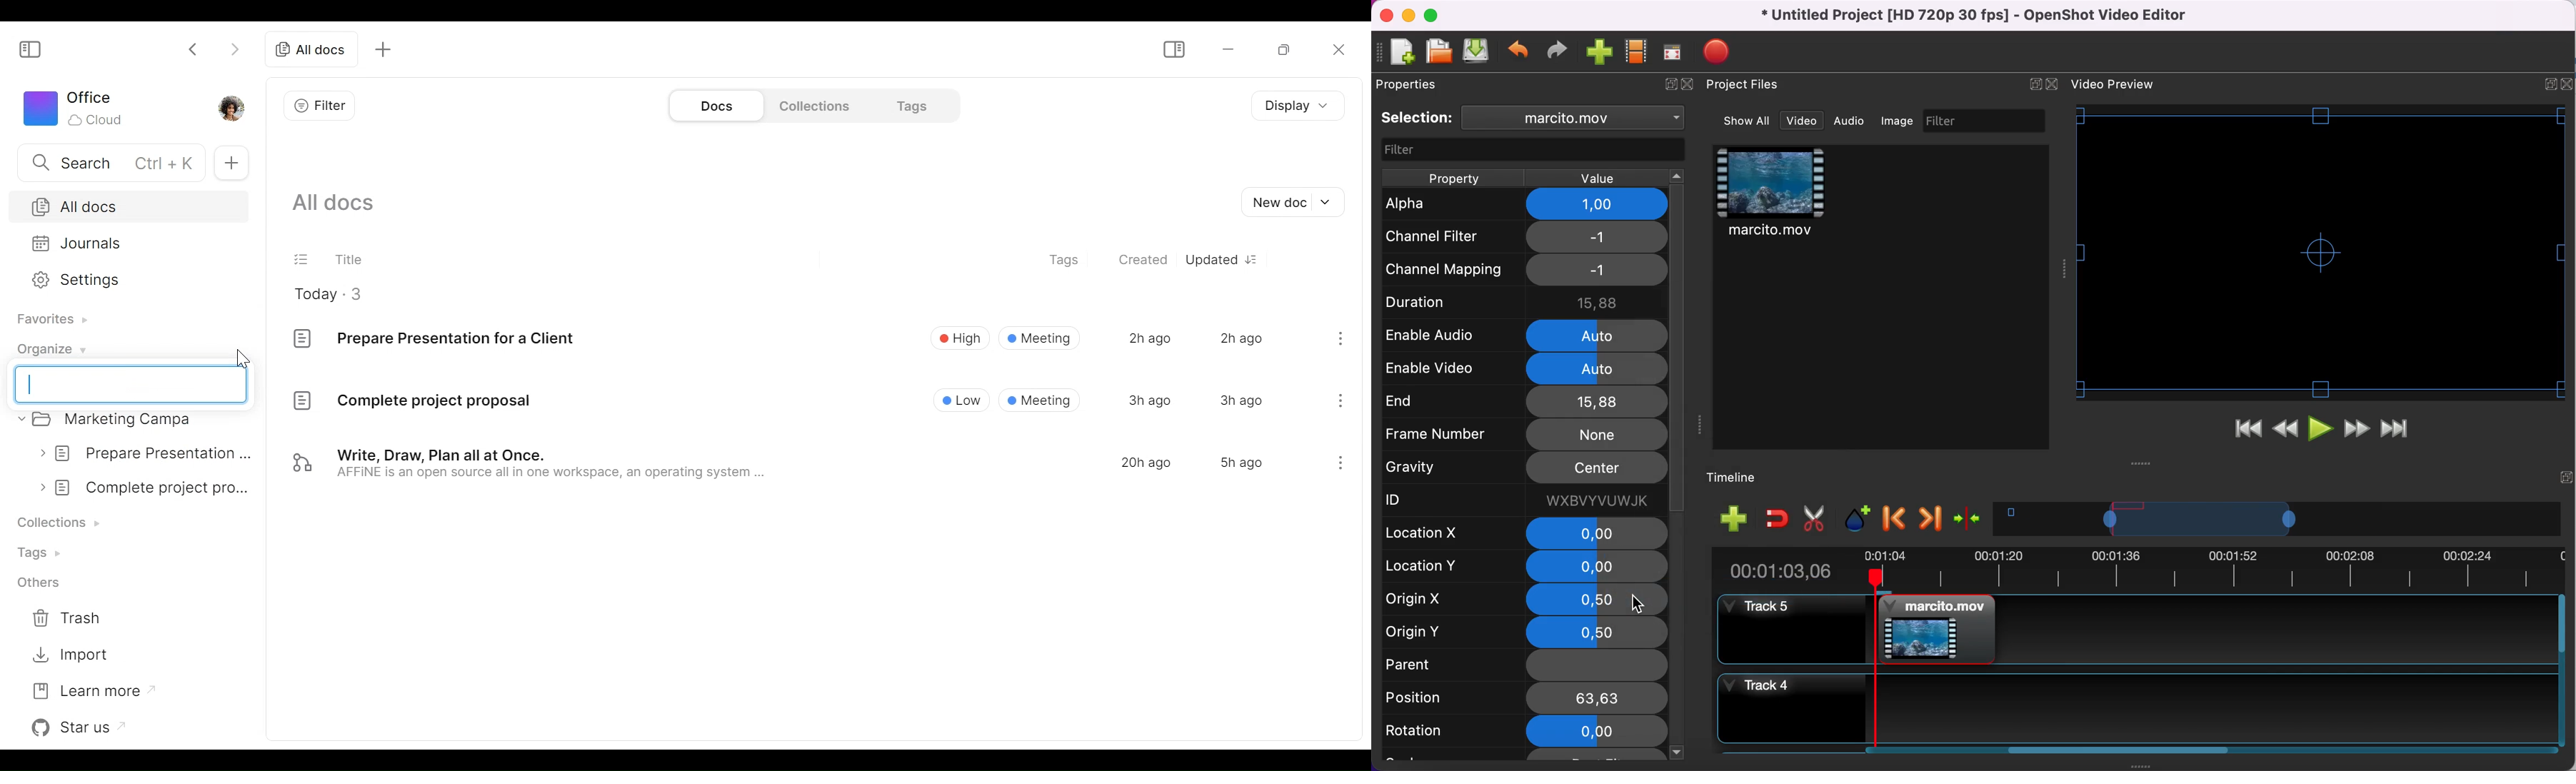  I want to click on Others, so click(44, 583).